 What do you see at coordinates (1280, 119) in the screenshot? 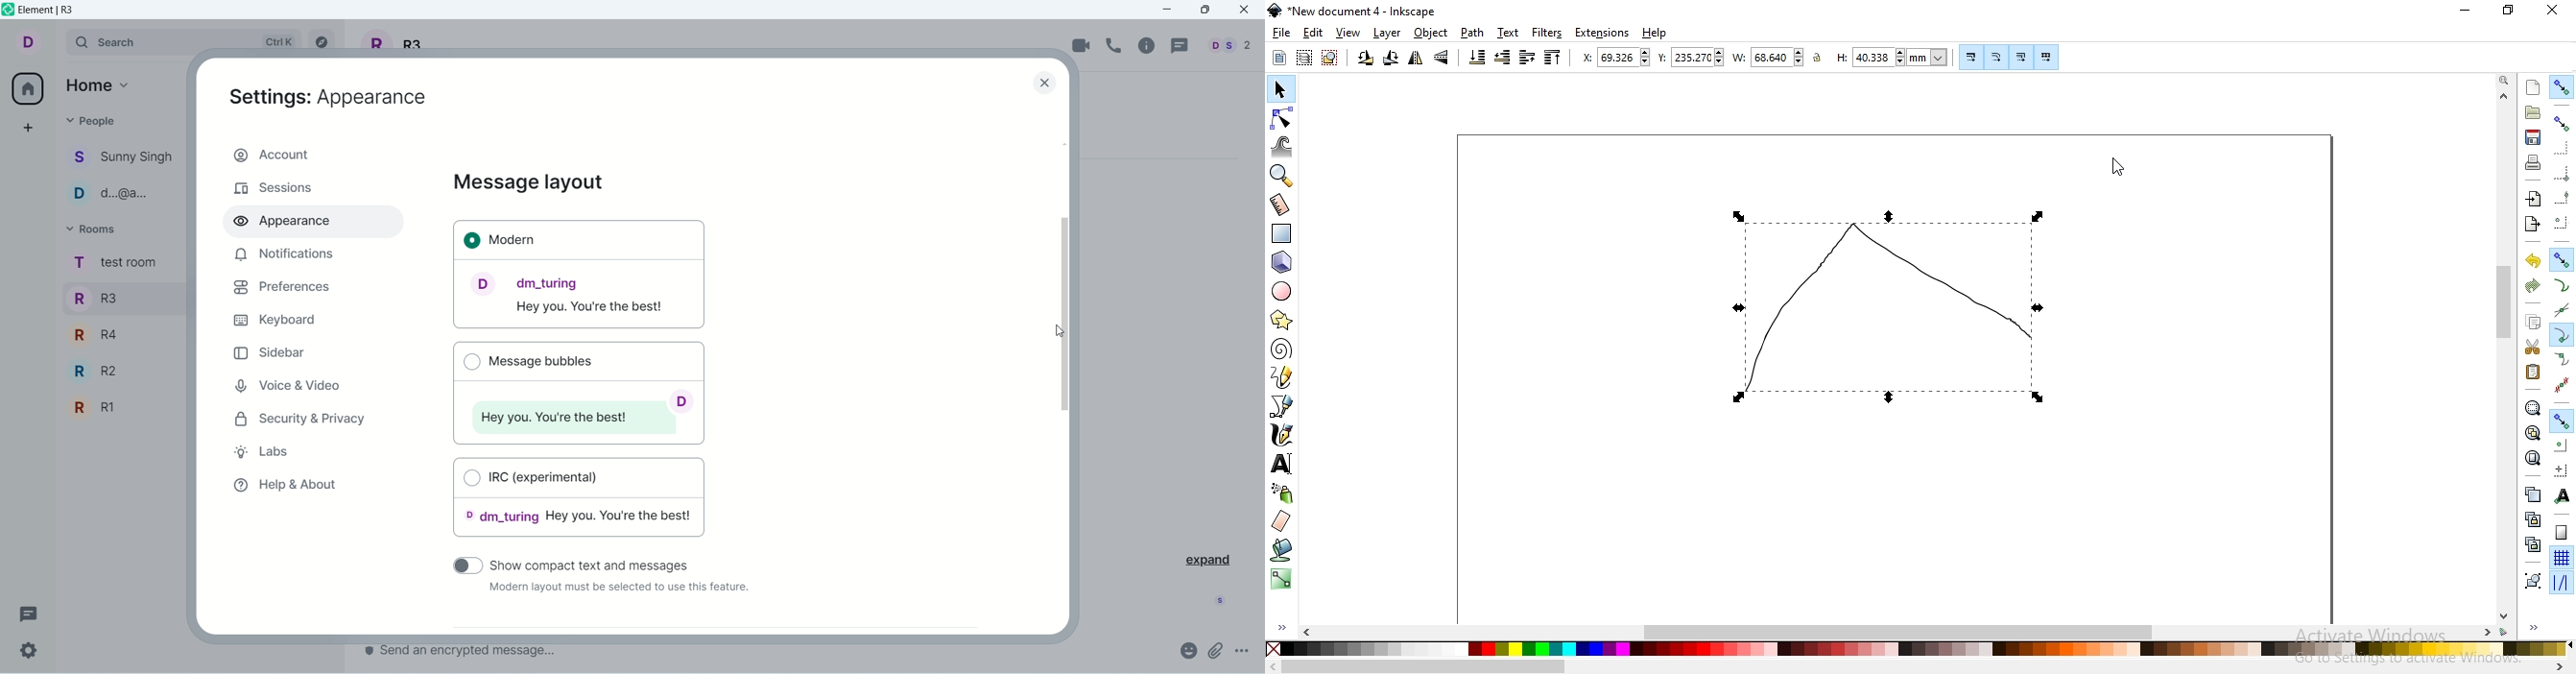
I see `edit paths by nodes` at bounding box center [1280, 119].